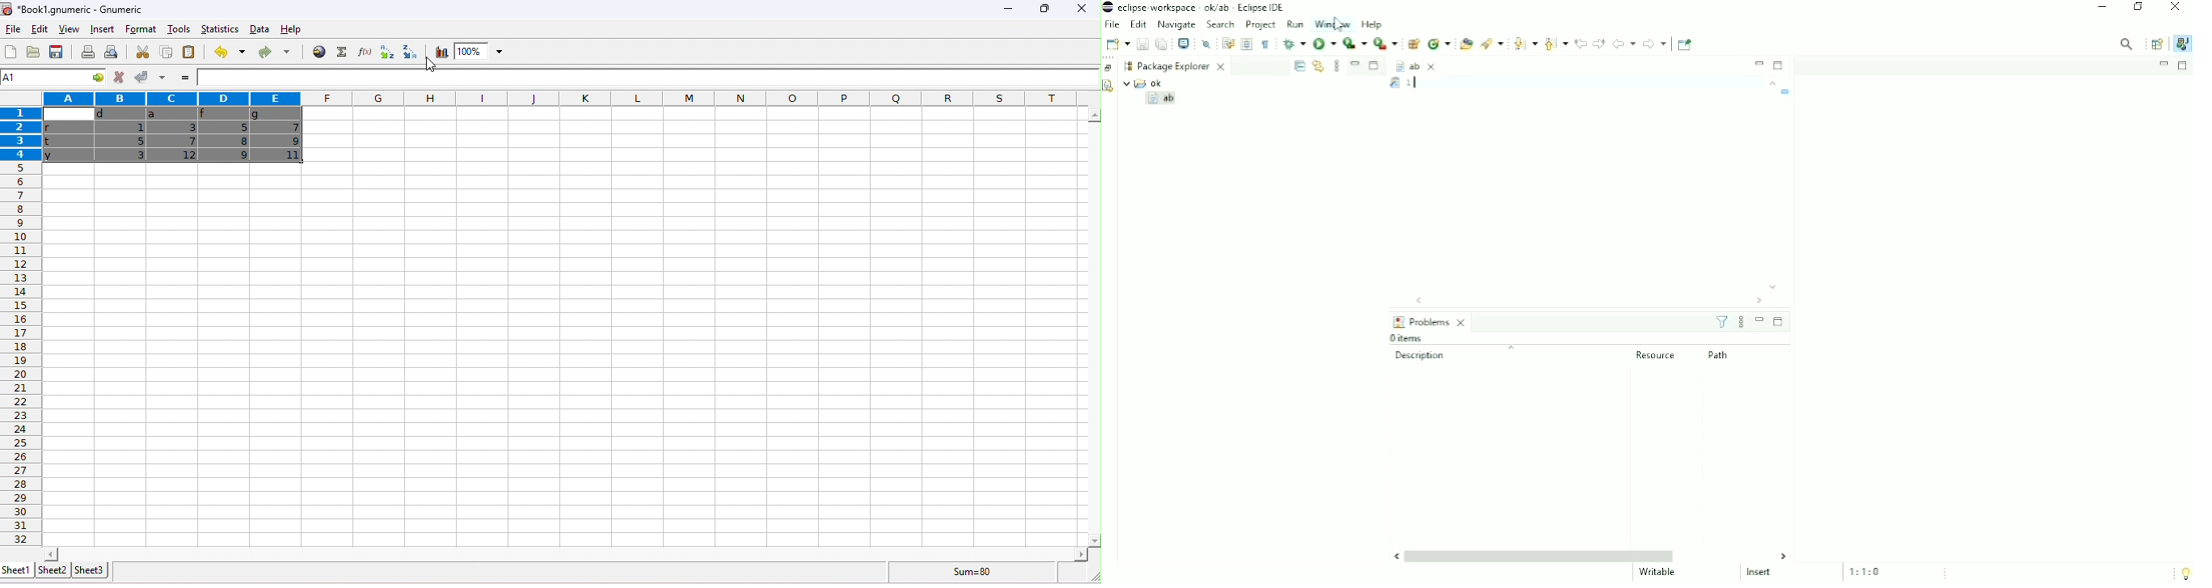 This screenshot has height=588, width=2212. What do you see at coordinates (95, 78) in the screenshot?
I see `cell options` at bounding box center [95, 78].